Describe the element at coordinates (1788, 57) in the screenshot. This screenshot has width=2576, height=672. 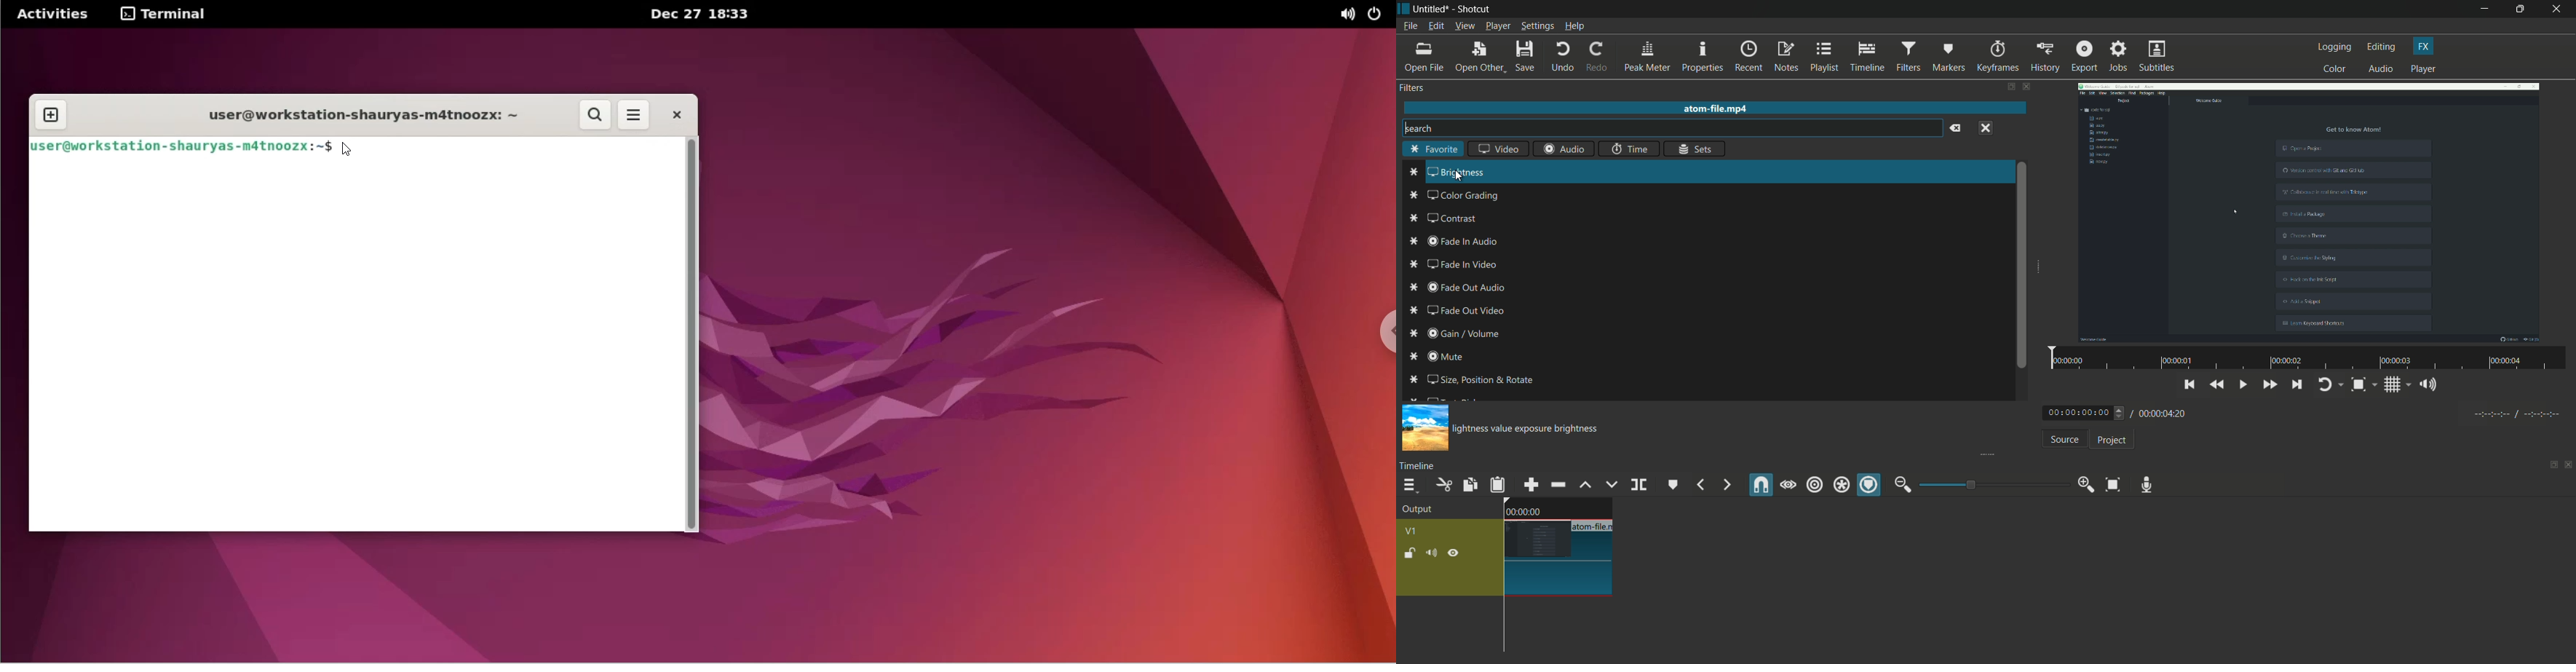
I see `notes` at that location.